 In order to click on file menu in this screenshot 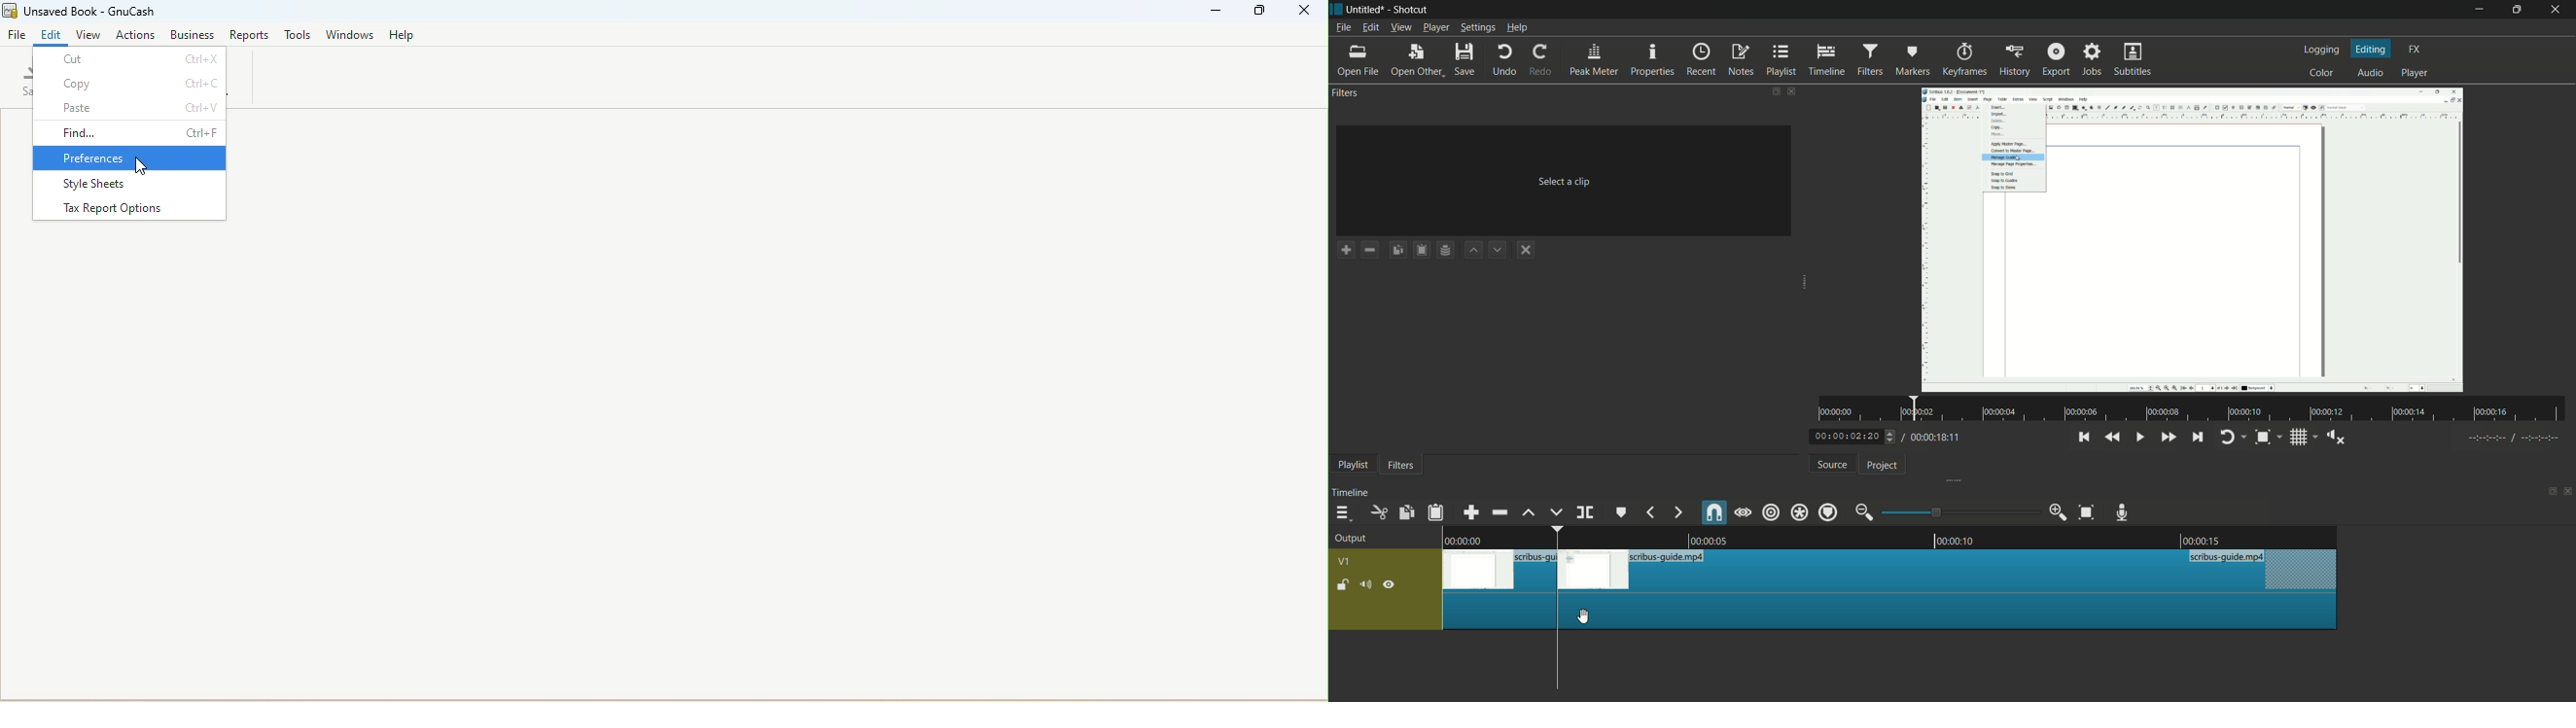, I will do `click(1343, 27)`.